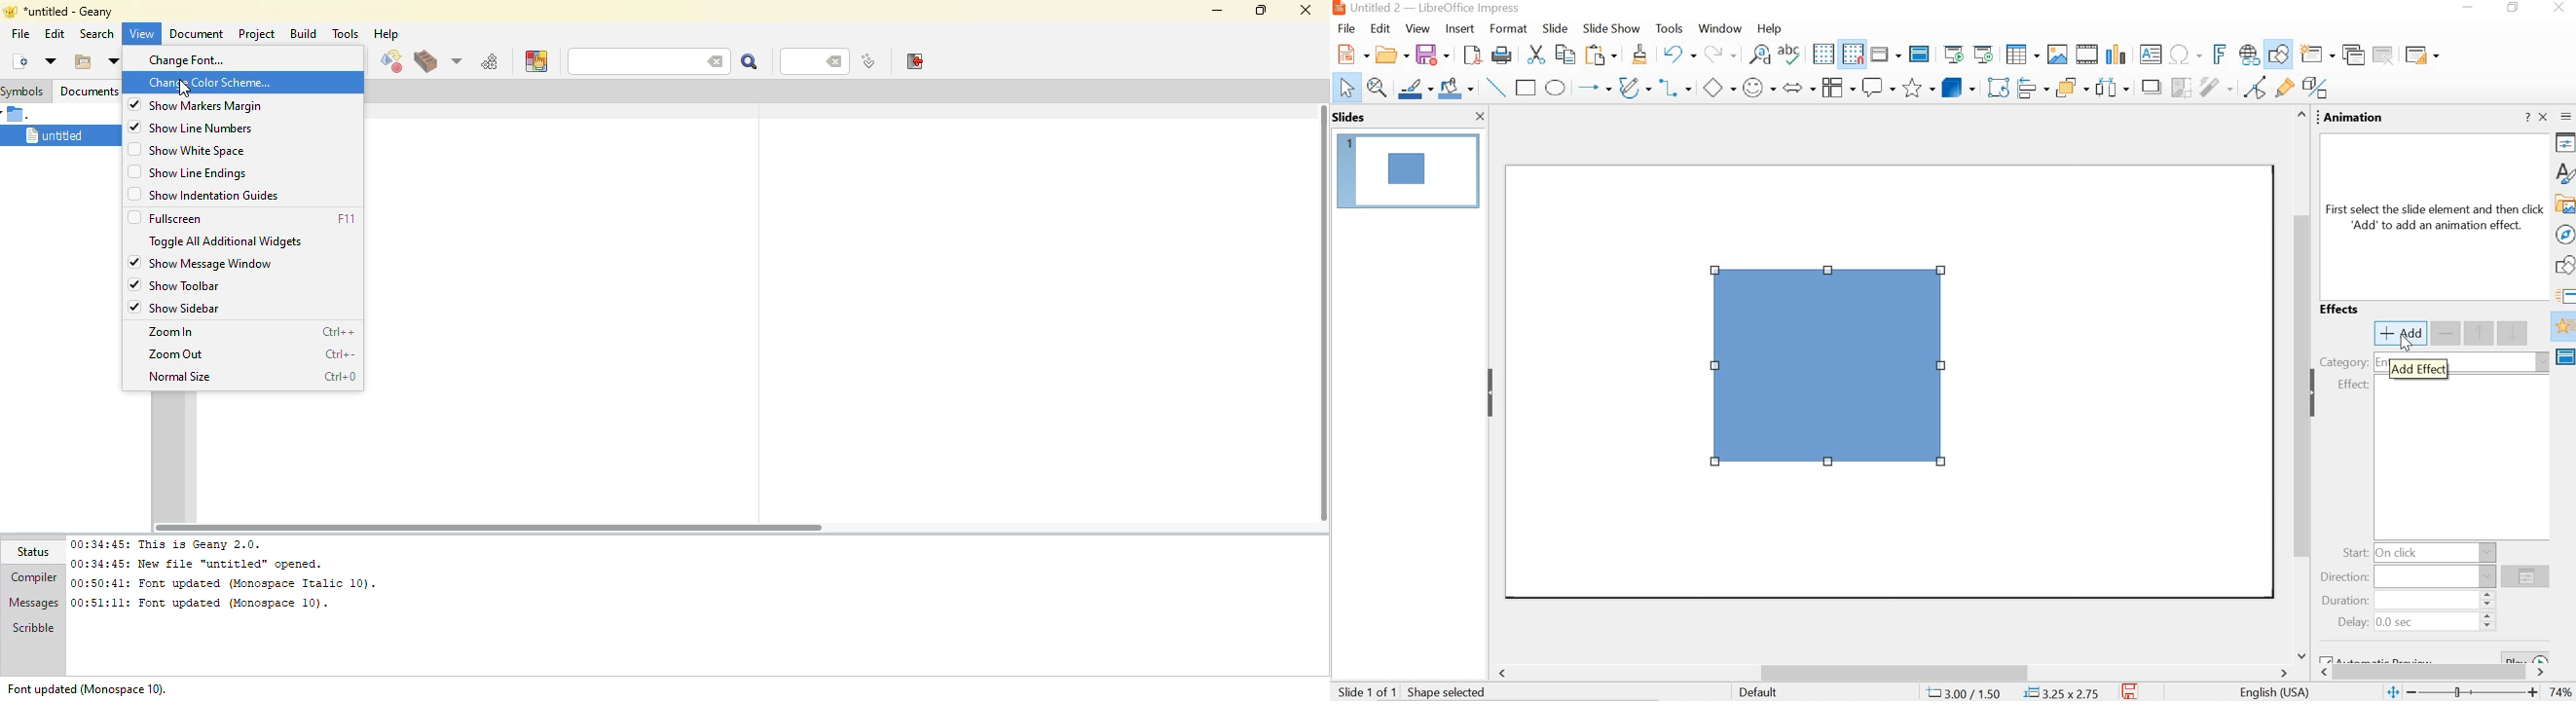  What do you see at coordinates (186, 284) in the screenshot?
I see `show toolbar` at bounding box center [186, 284].